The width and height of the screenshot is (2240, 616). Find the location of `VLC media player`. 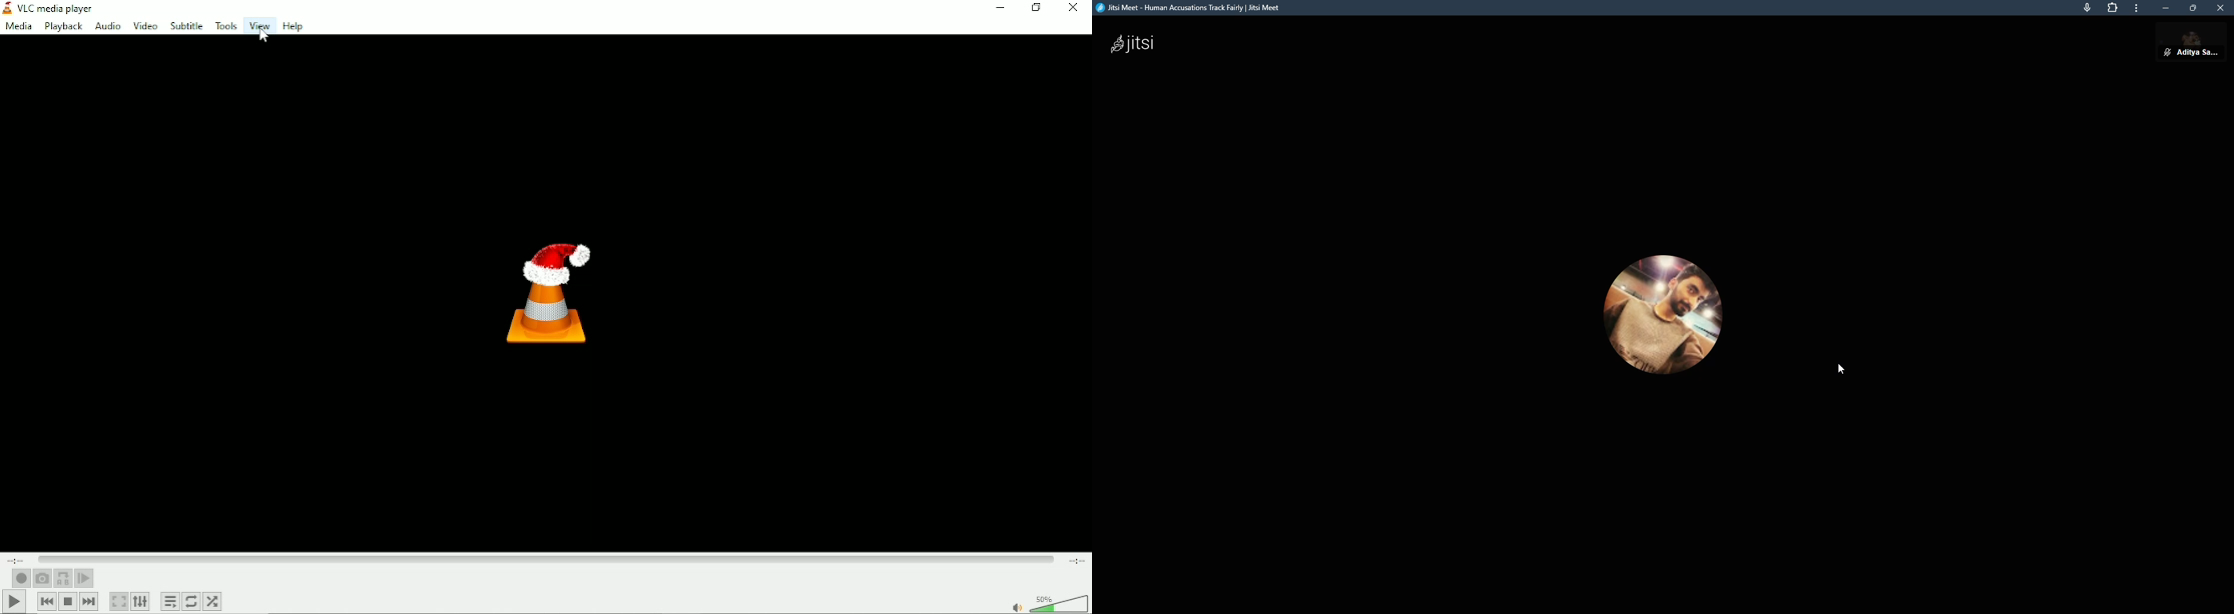

VLC media player is located at coordinates (60, 7).